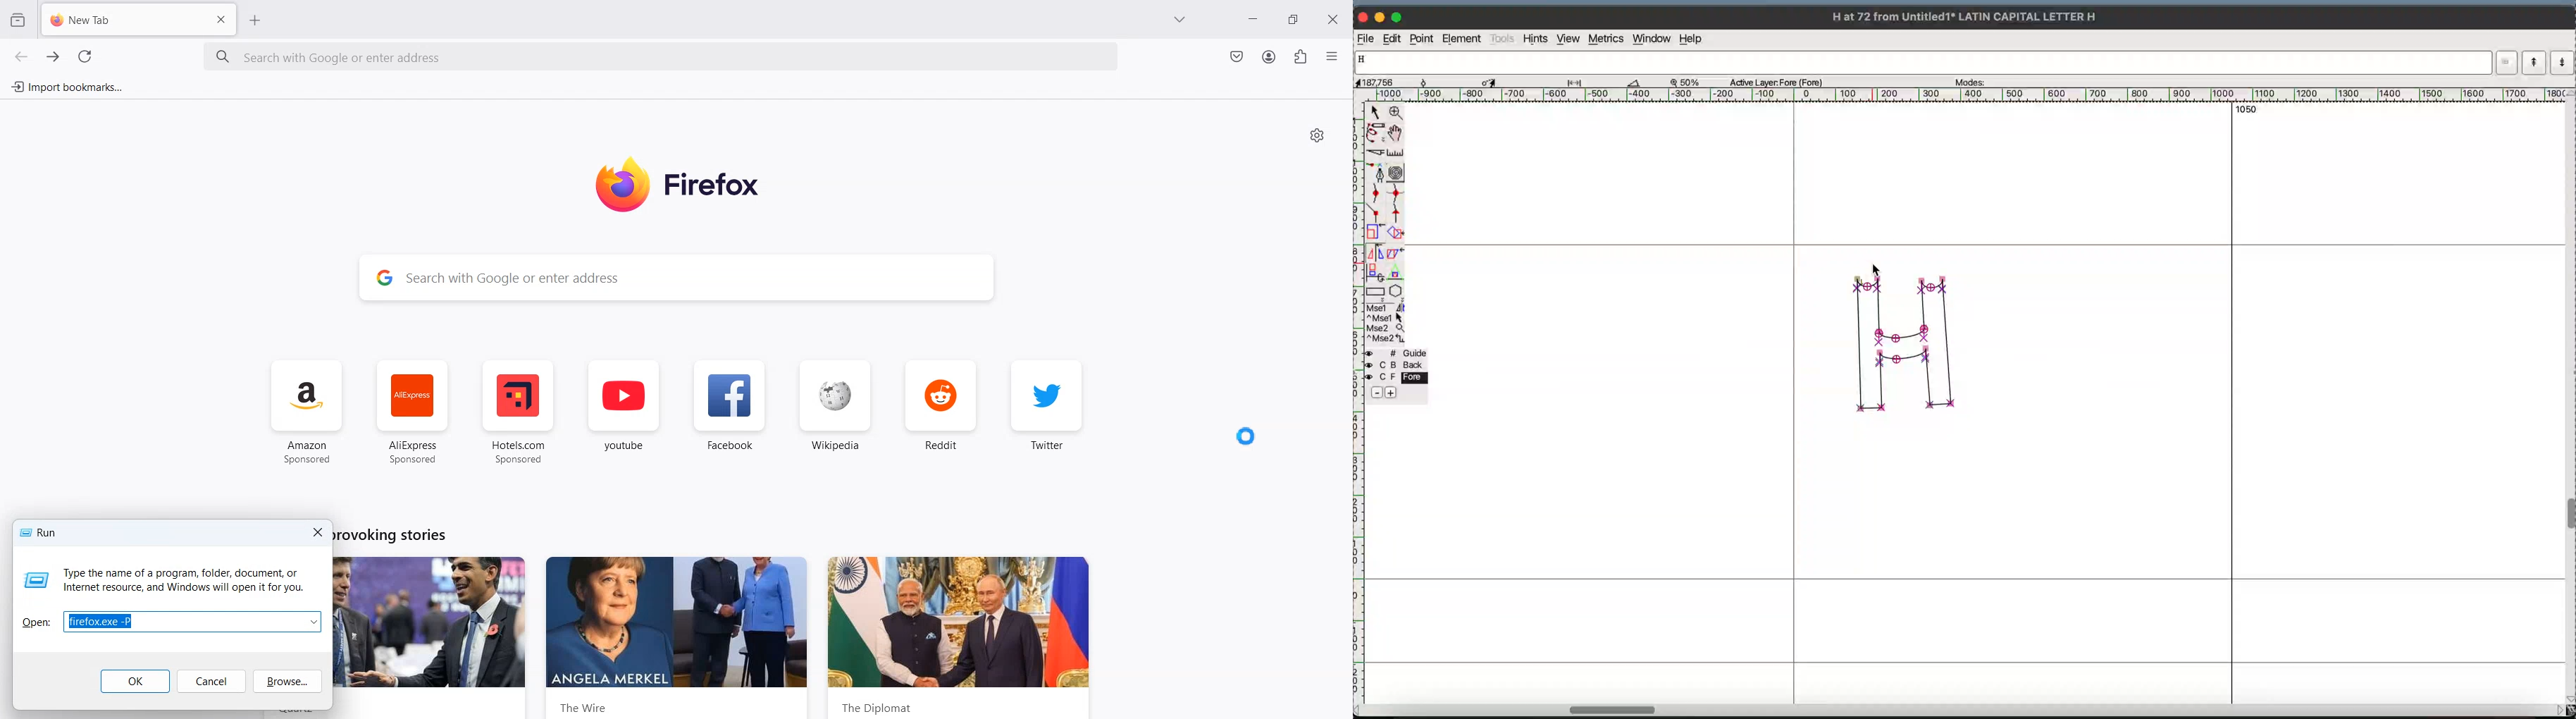  What do you see at coordinates (1395, 215) in the screenshot?
I see `tangent` at bounding box center [1395, 215].